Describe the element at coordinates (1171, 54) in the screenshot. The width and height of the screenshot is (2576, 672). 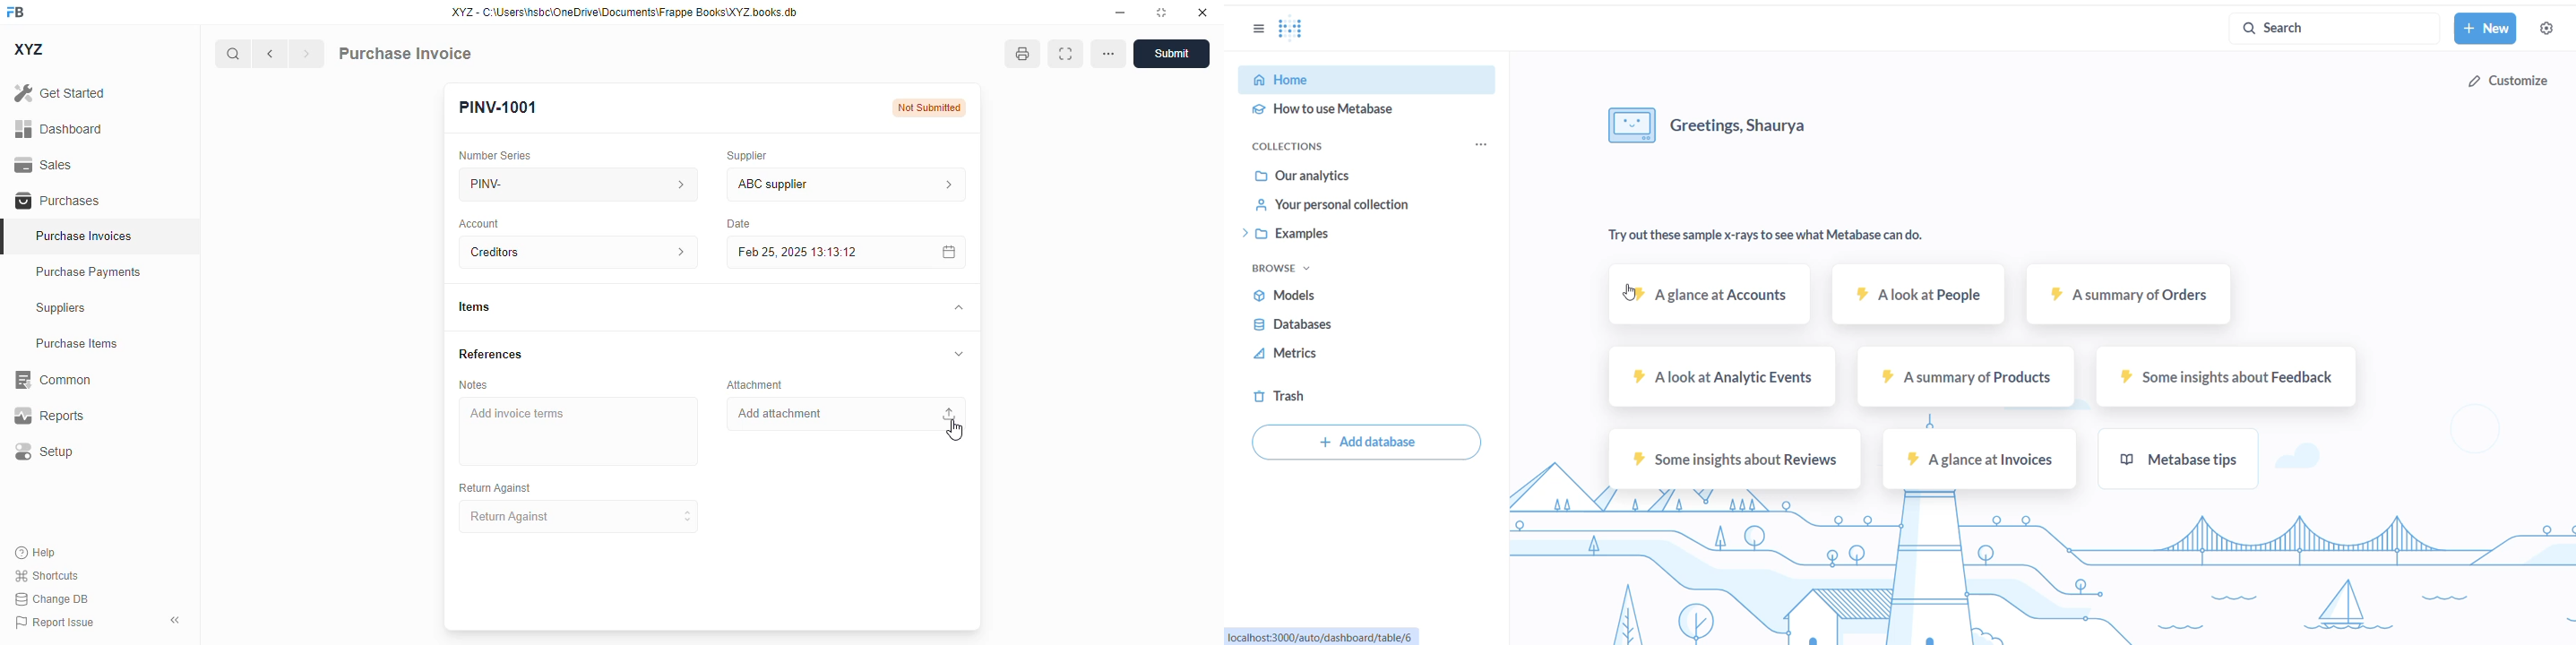
I see `submit` at that location.